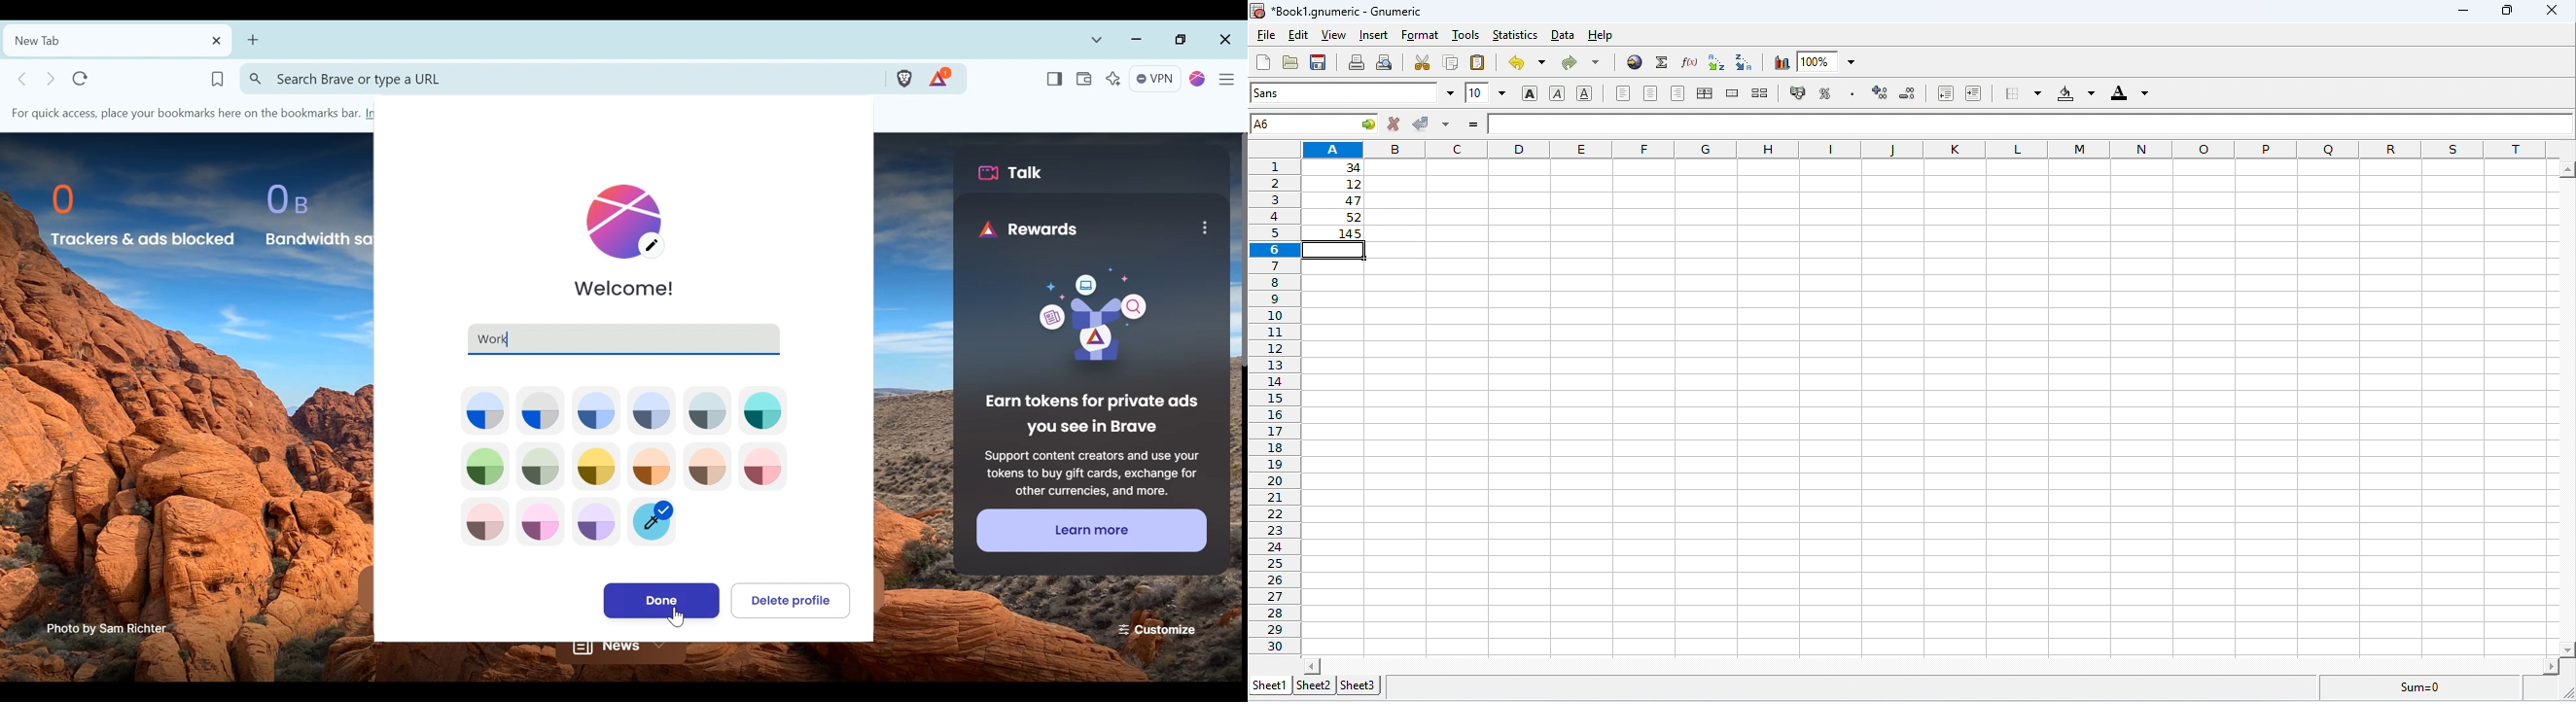 The width and height of the screenshot is (2576, 728). Describe the element at coordinates (1909, 93) in the screenshot. I see `decrease decimal` at that location.